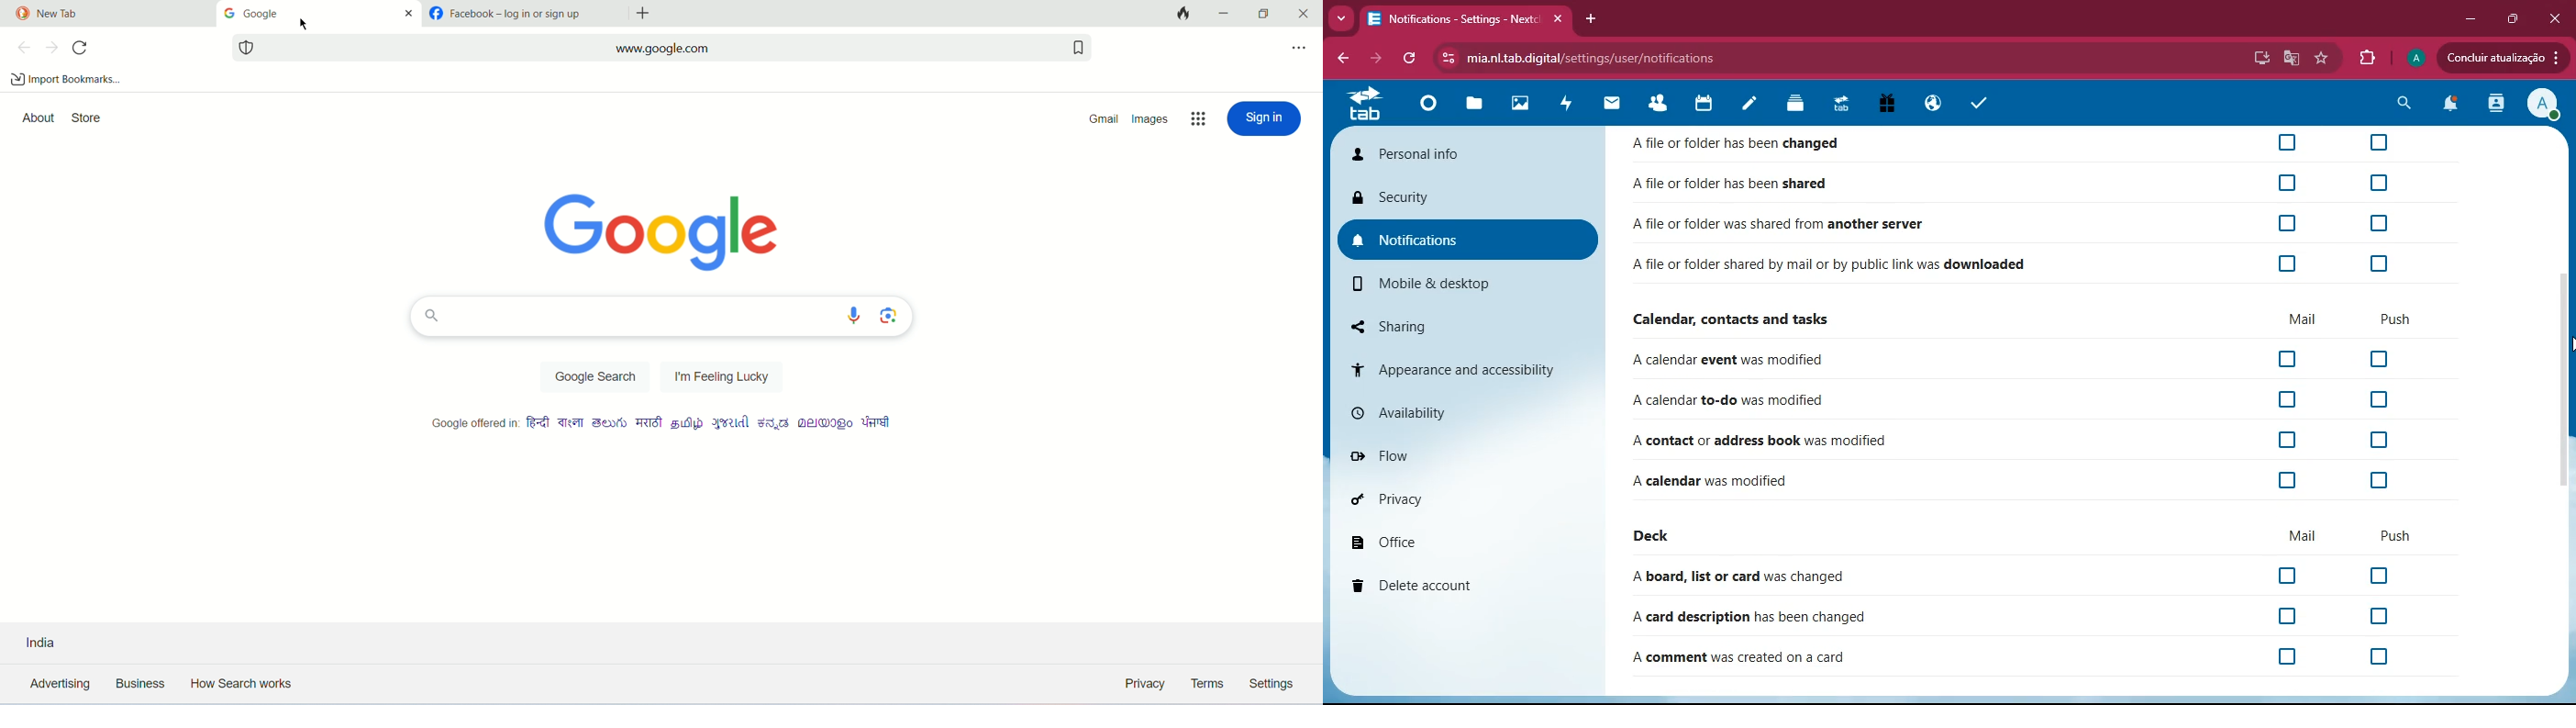 The height and width of the screenshot is (728, 2576). What do you see at coordinates (1449, 59) in the screenshot?
I see `View site information` at bounding box center [1449, 59].